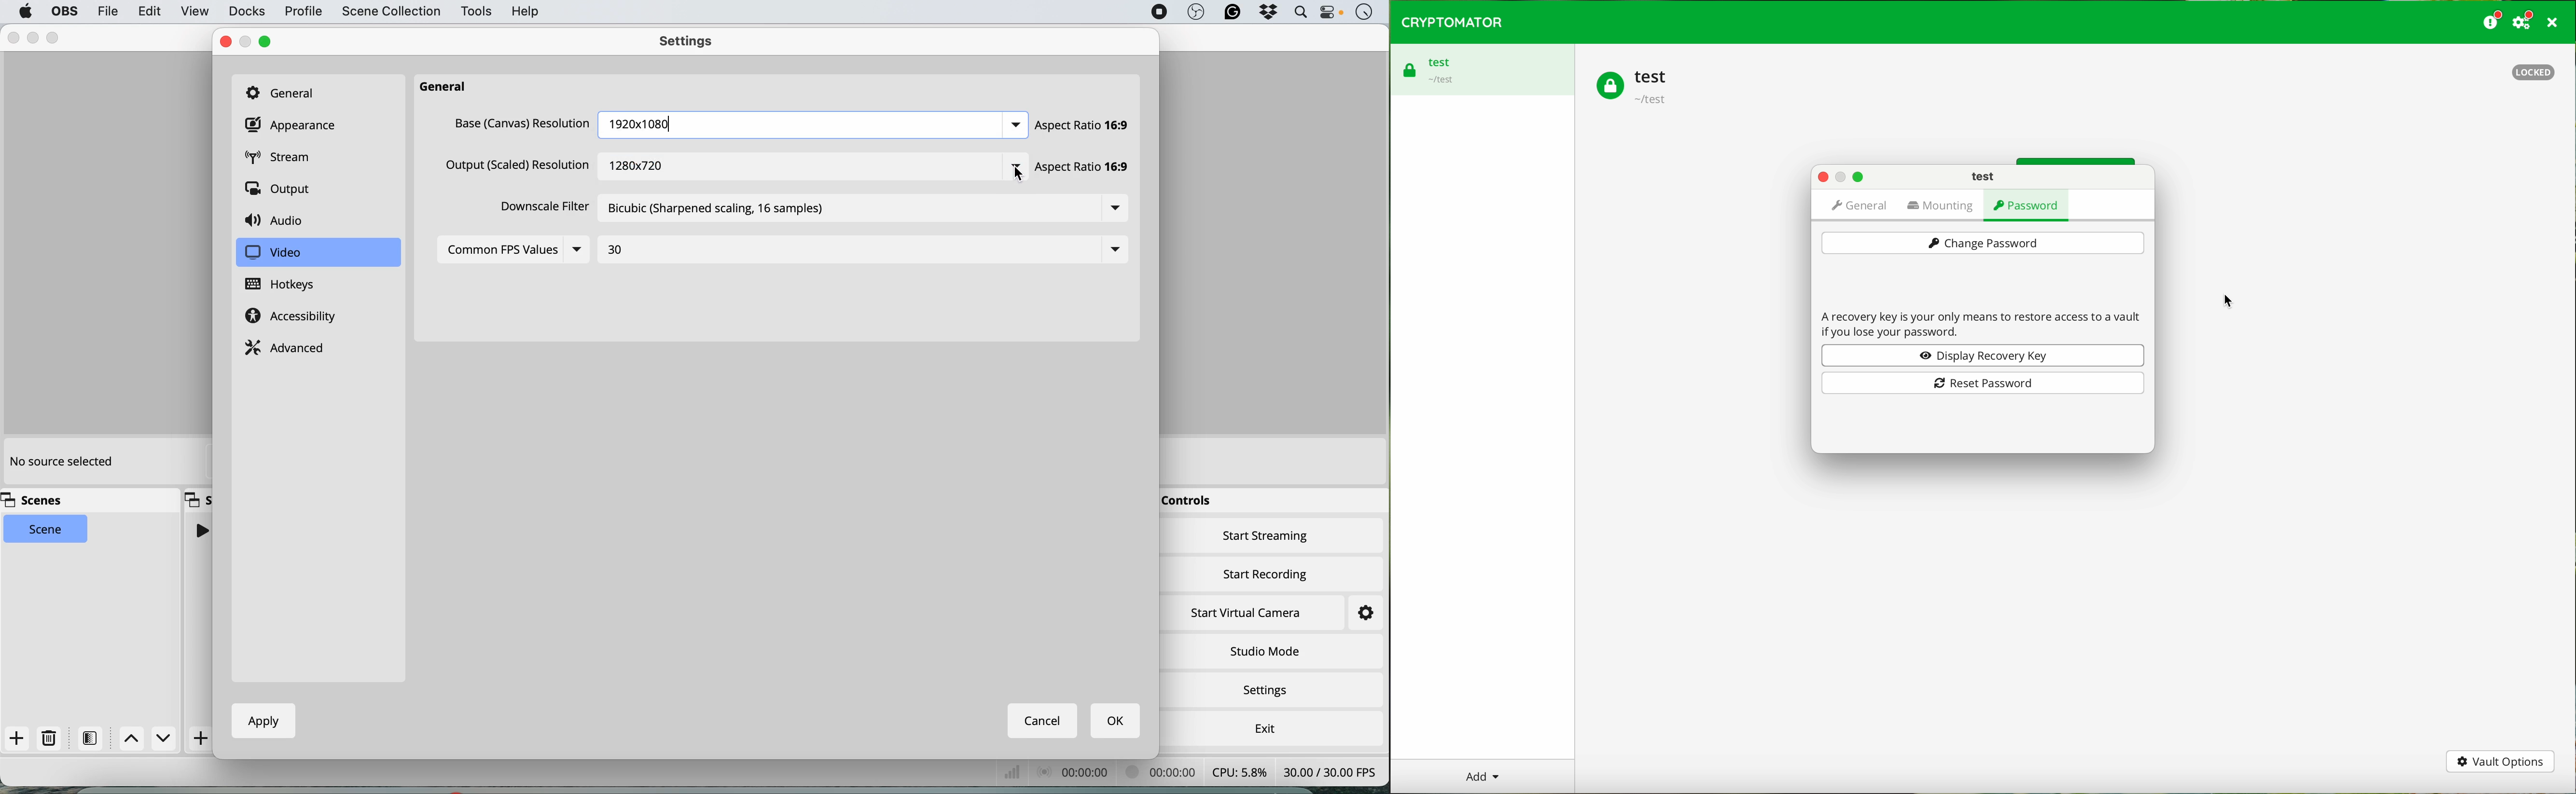 Image resolution: width=2576 pixels, height=812 pixels. Describe the element at coordinates (202, 739) in the screenshot. I see `Add Scene ` at that location.